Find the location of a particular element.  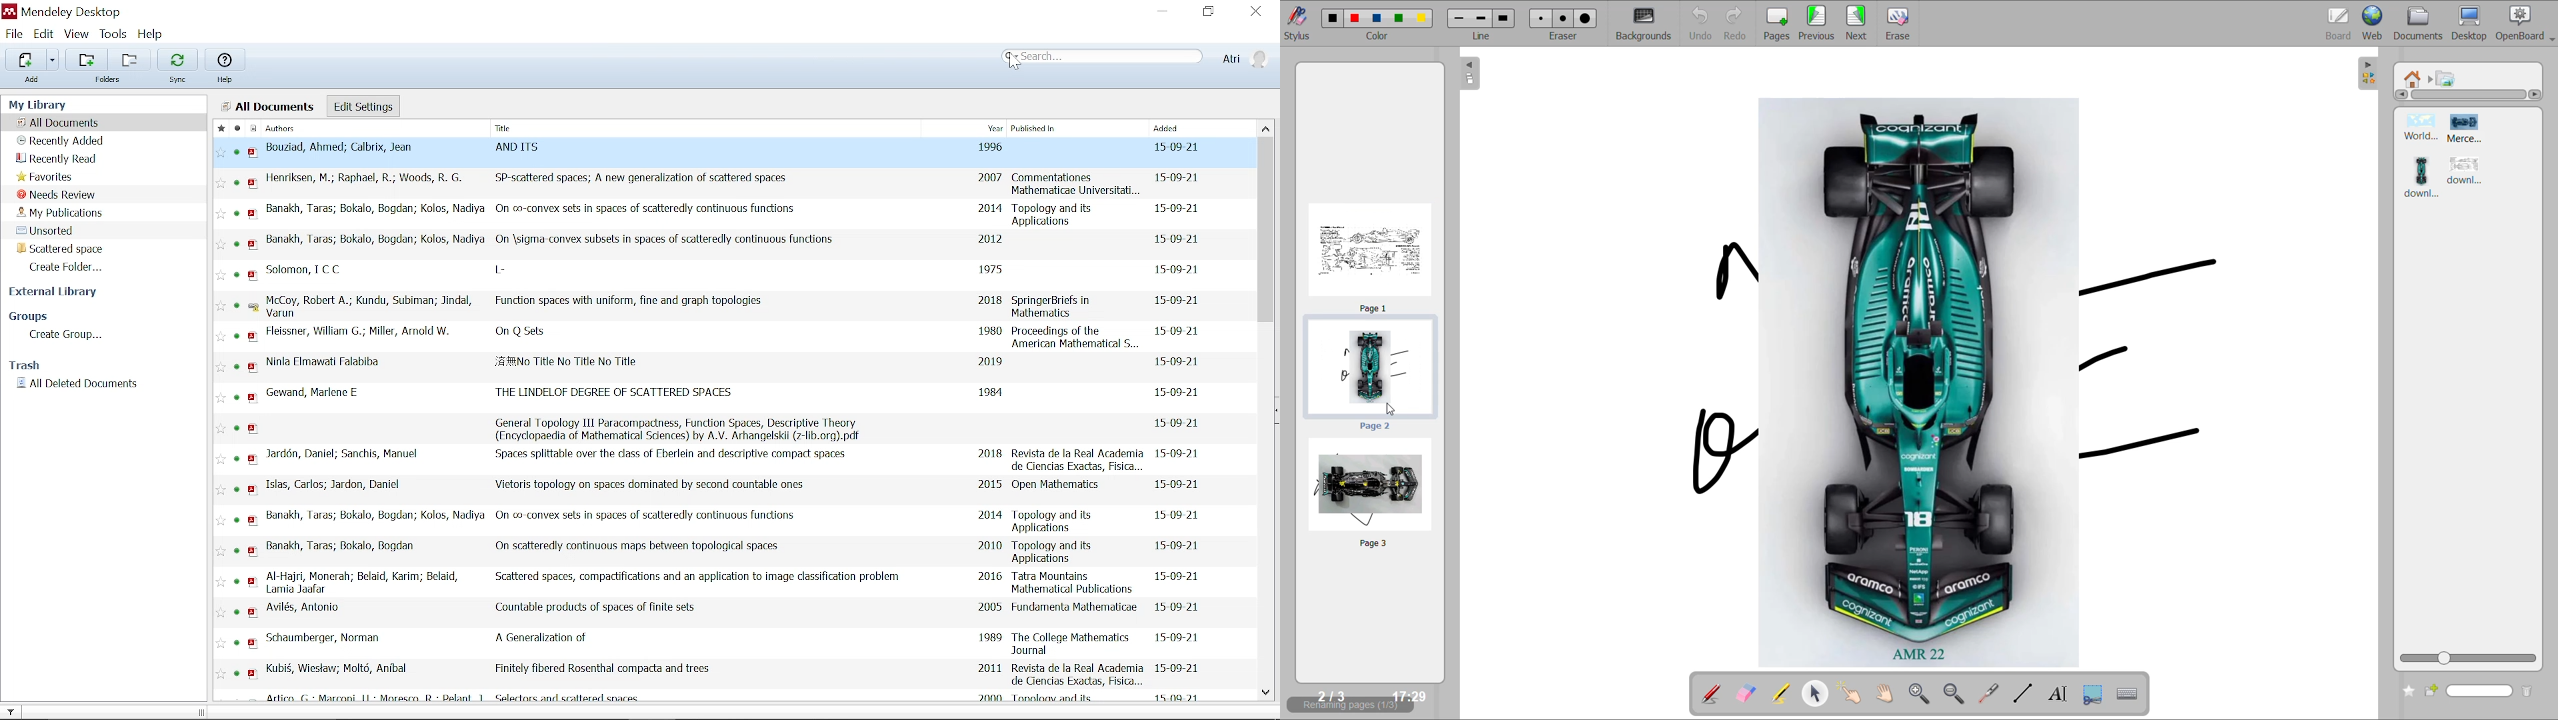

Atri is located at coordinates (1245, 57).